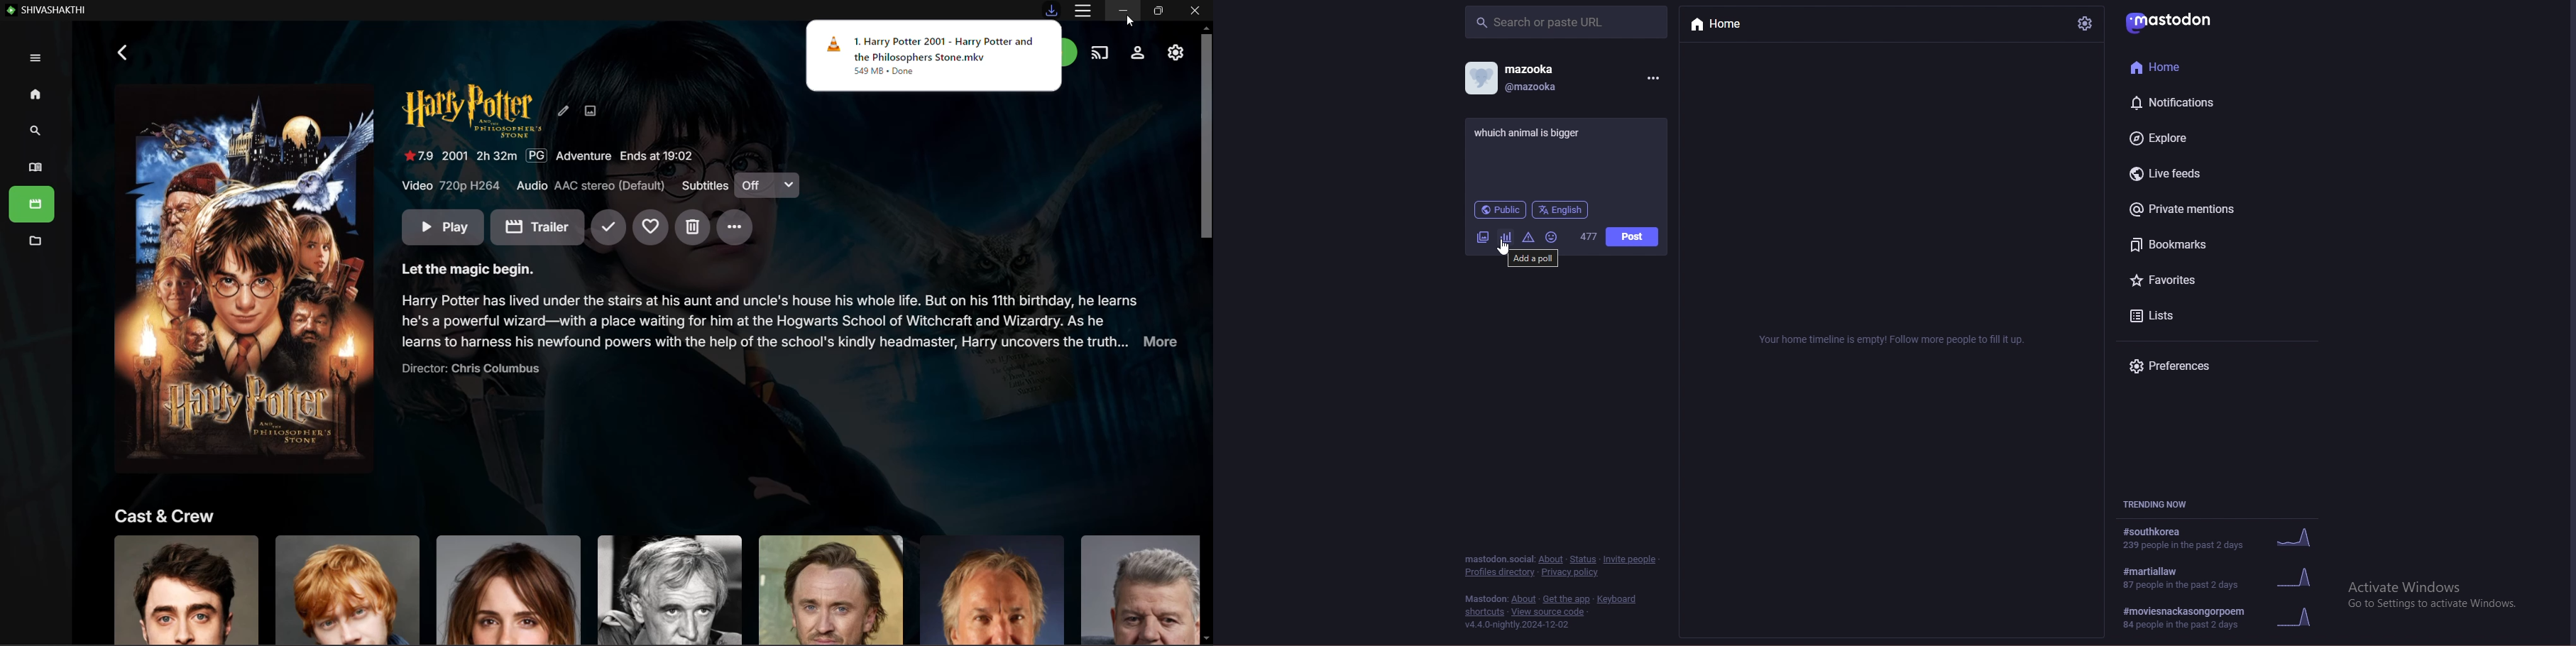  What do you see at coordinates (2192, 244) in the screenshot?
I see `bookmarks` at bounding box center [2192, 244].